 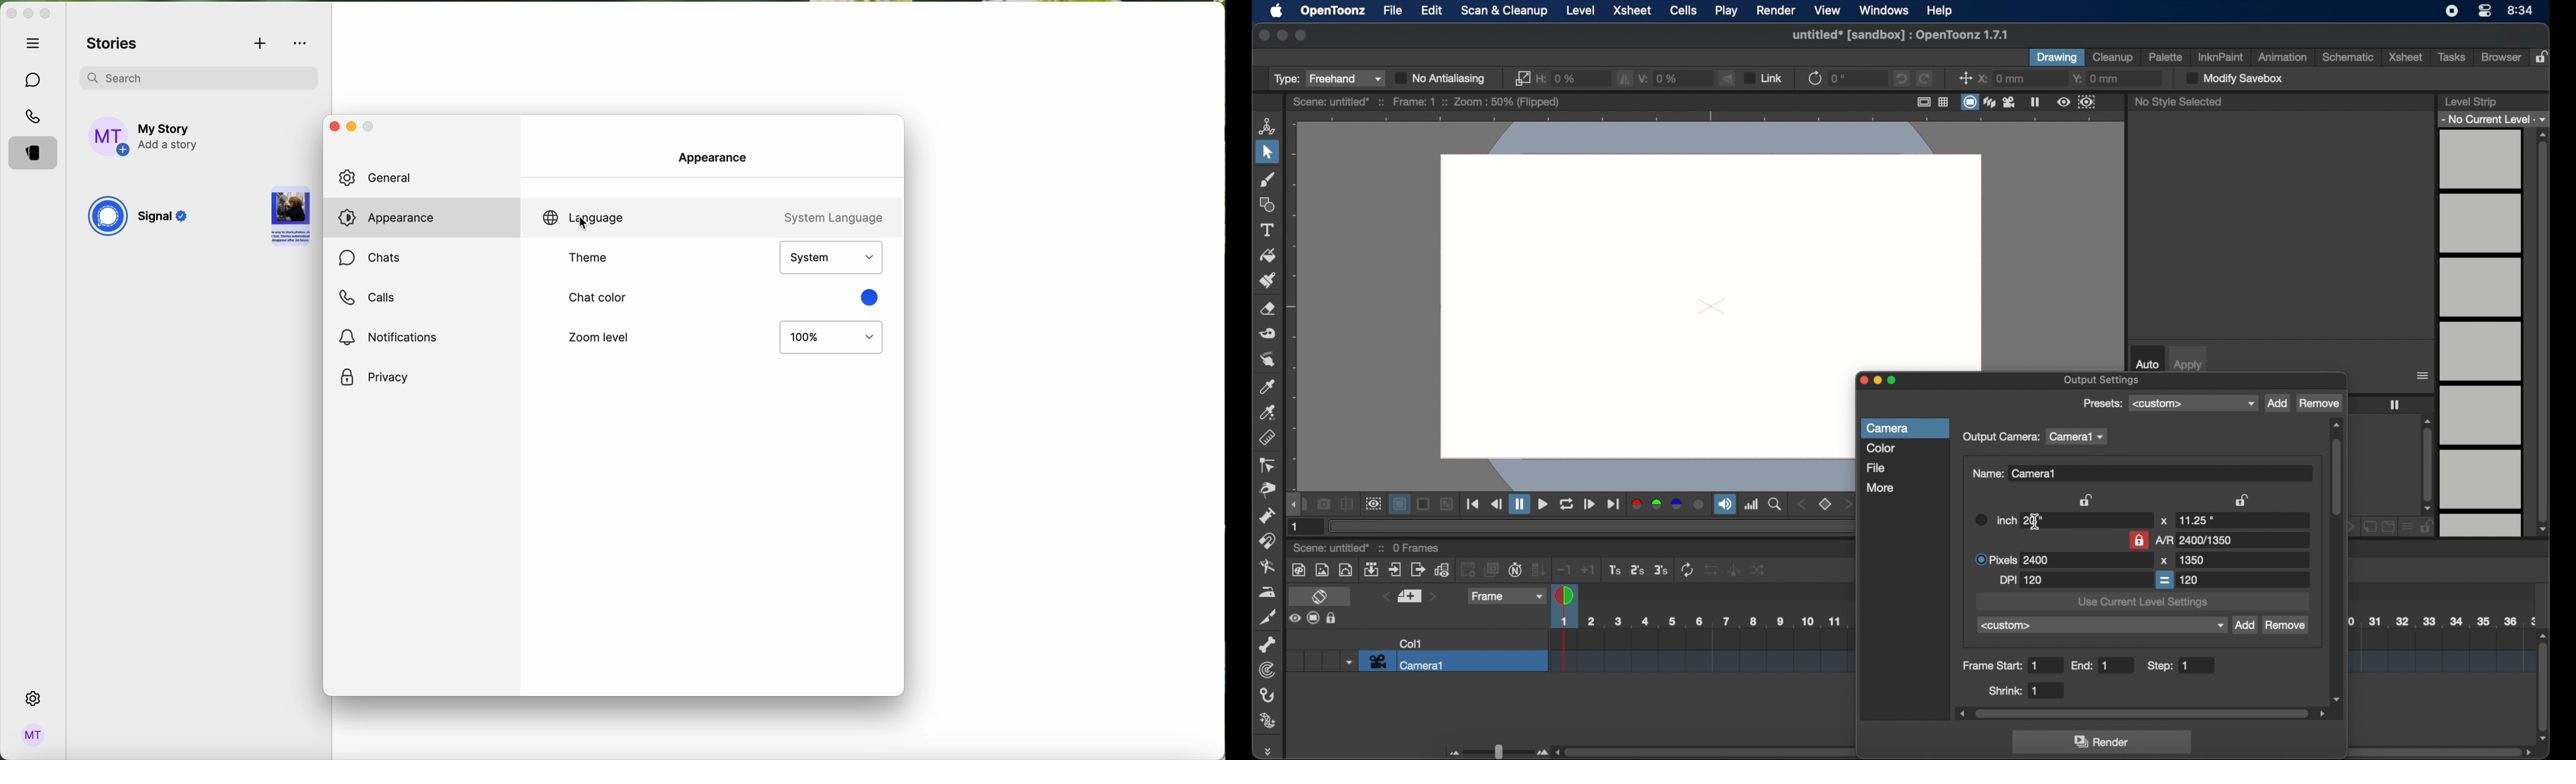 I want to click on , so click(x=2410, y=528).